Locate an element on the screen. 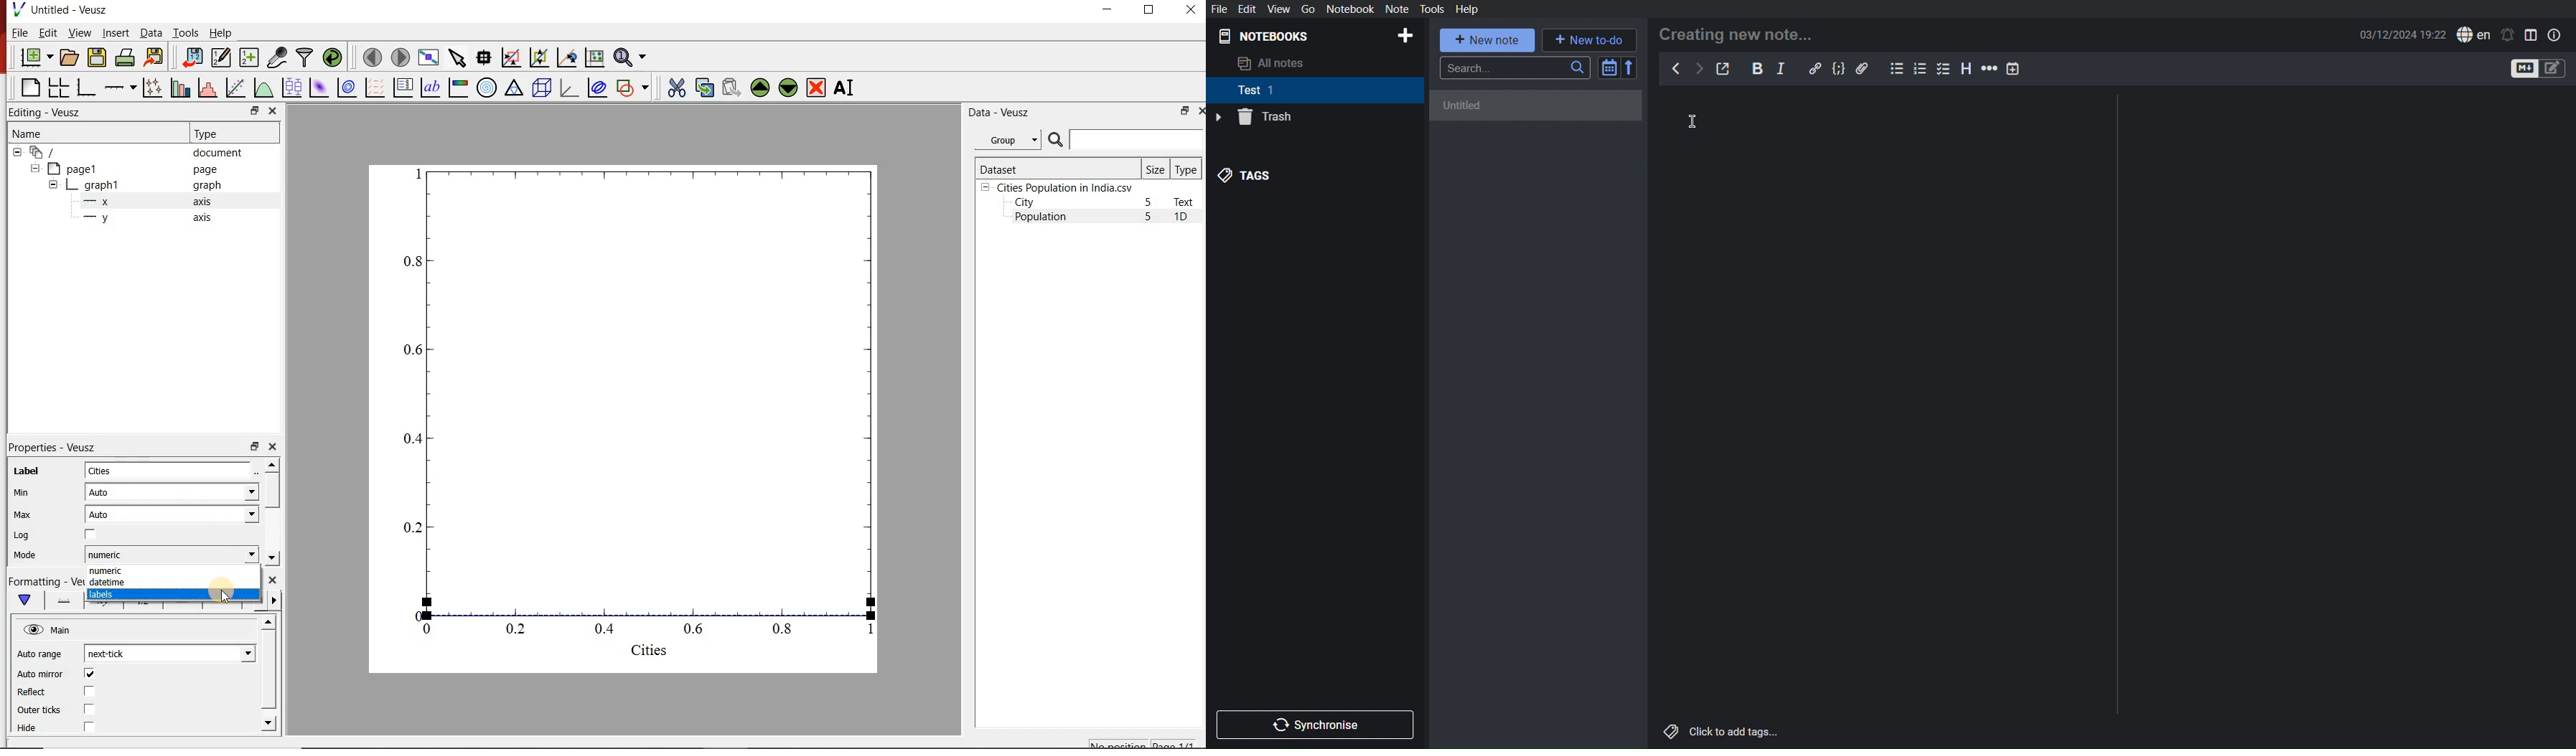 The image size is (2576, 756). plot a 2d dataset as contours is located at coordinates (345, 87).